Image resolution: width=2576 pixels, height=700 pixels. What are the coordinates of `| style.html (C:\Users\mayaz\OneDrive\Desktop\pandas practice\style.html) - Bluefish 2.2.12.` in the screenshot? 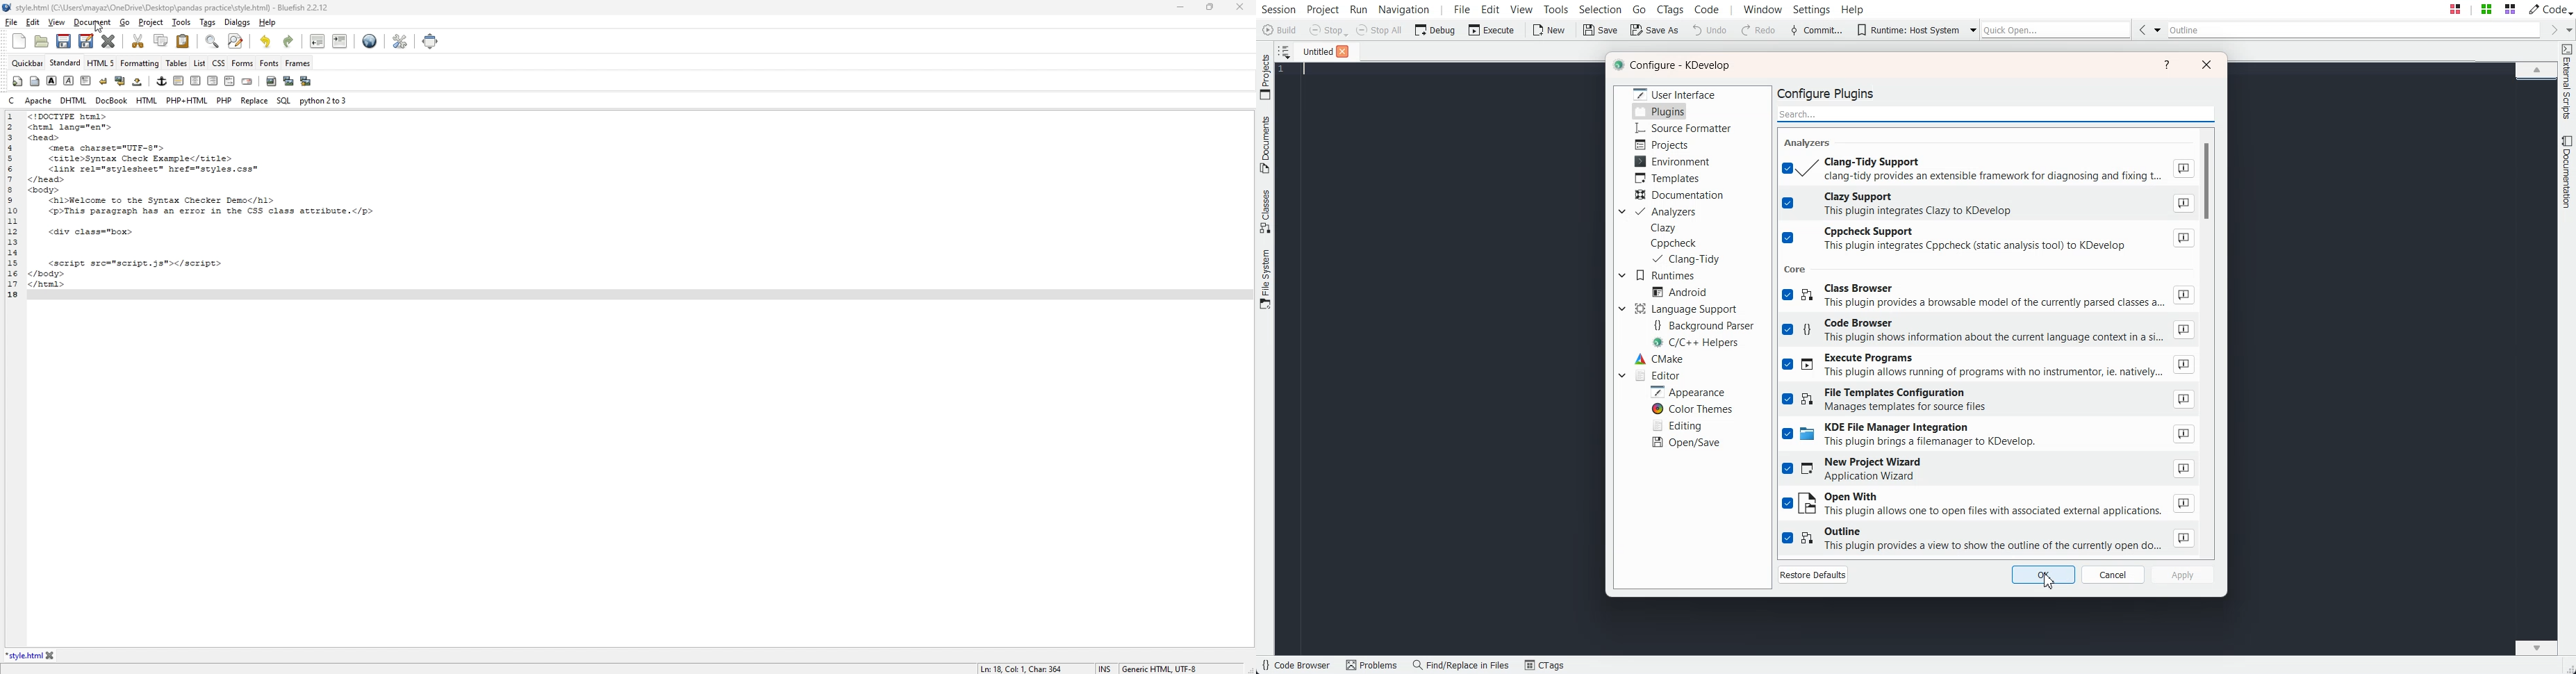 It's located at (174, 9).